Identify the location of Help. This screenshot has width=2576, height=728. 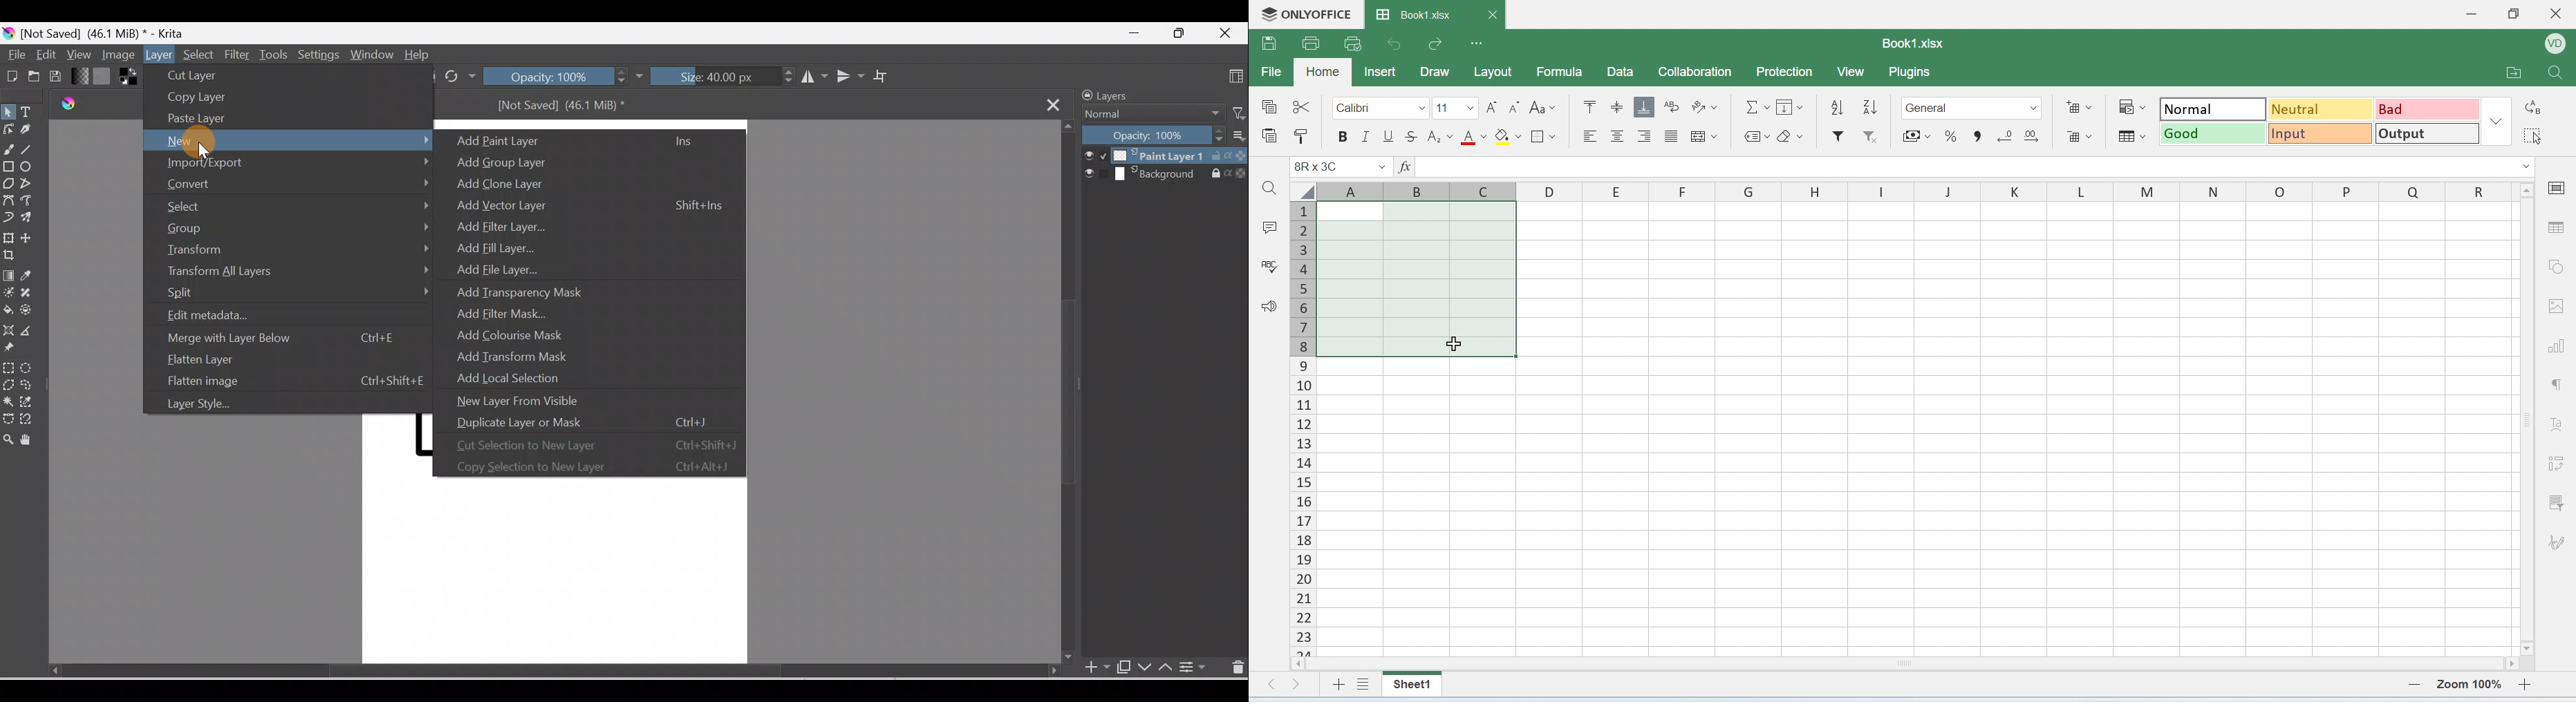
(420, 55).